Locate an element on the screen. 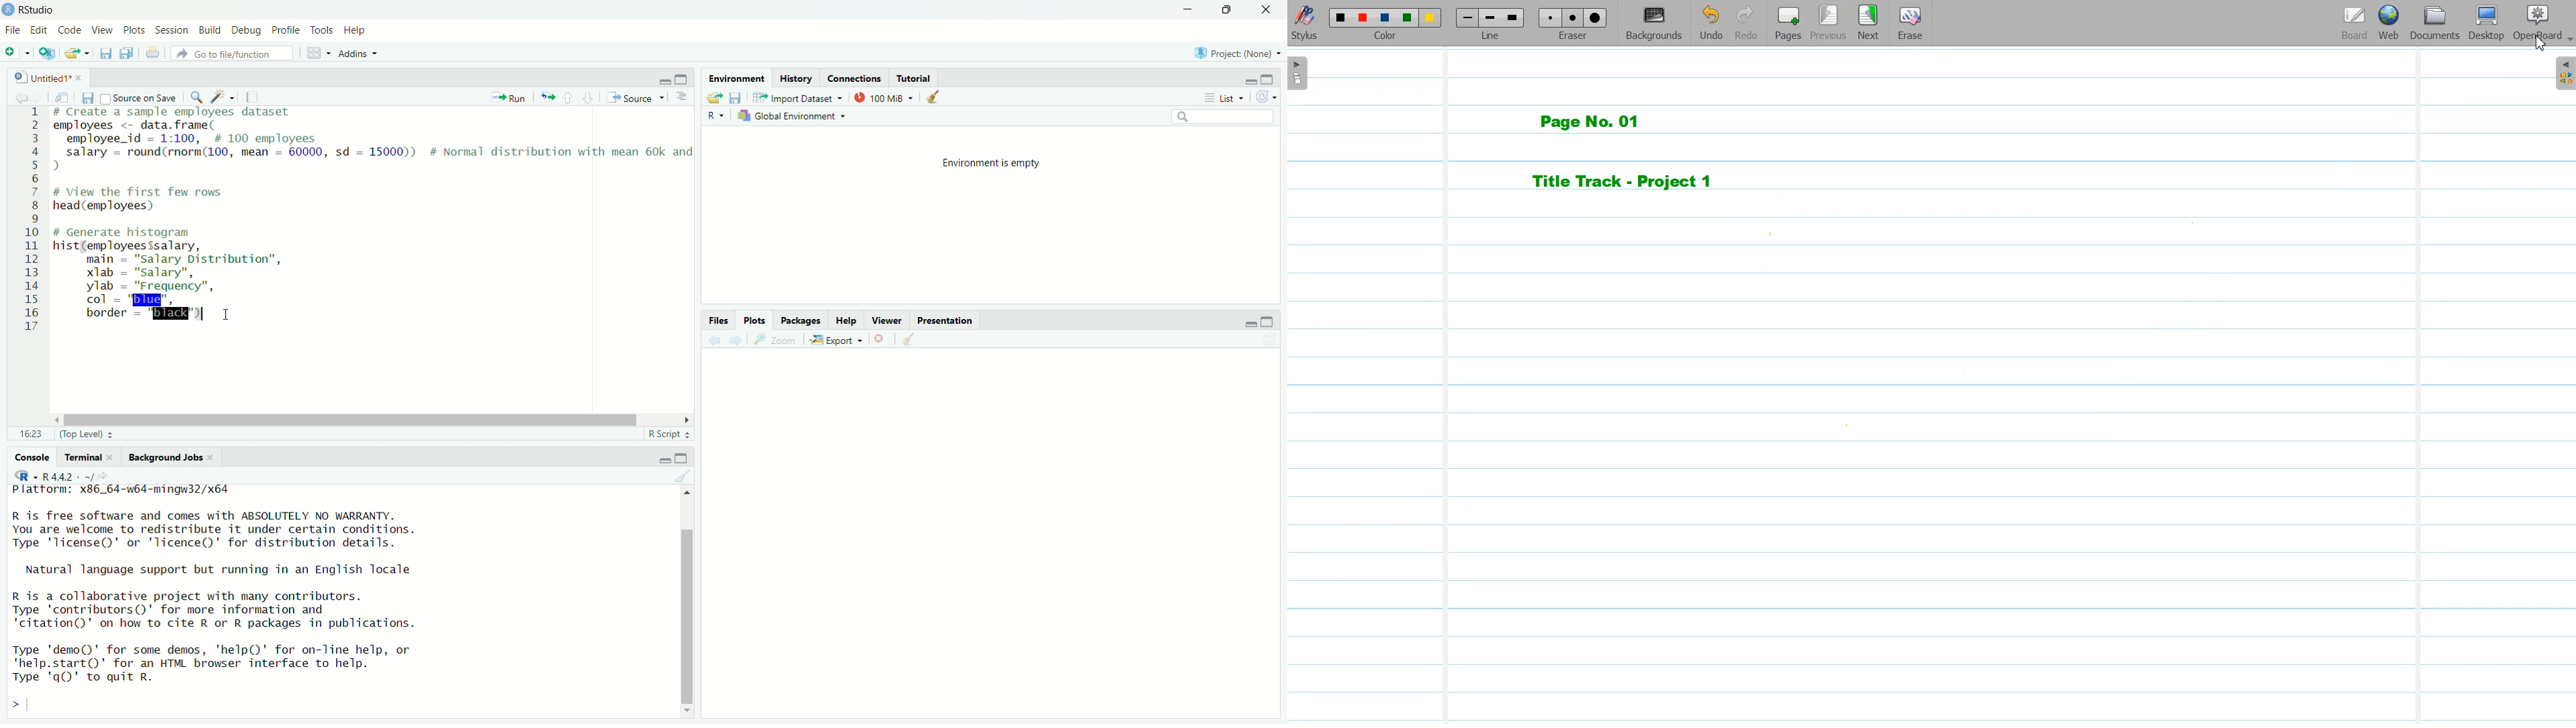  # Create a sample employees dataset
employees <- data. frame(

employee id — 1:100, # 100 employees

salary - round(rnorm(100, mean - 60000, sd = 15000)) # Normal distribution with mean 60k and
) is located at coordinates (373, 141).